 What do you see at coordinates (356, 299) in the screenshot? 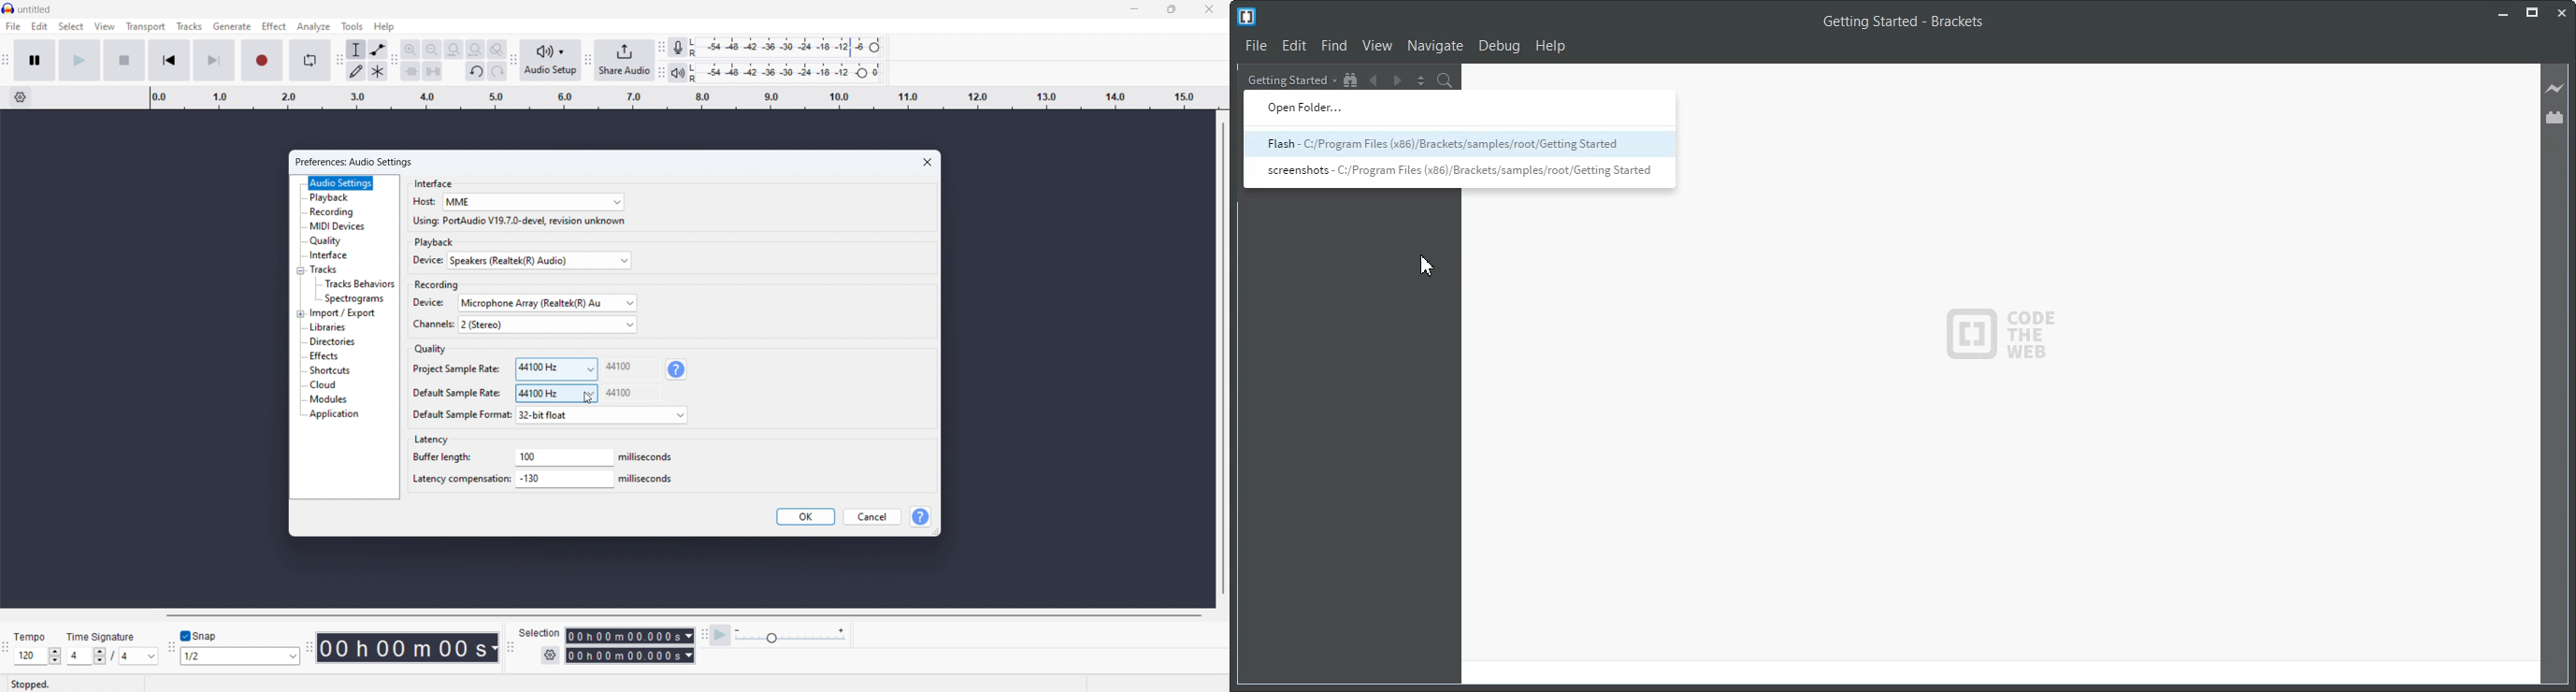
I see `spectograms` at bounding box center [356, 299].